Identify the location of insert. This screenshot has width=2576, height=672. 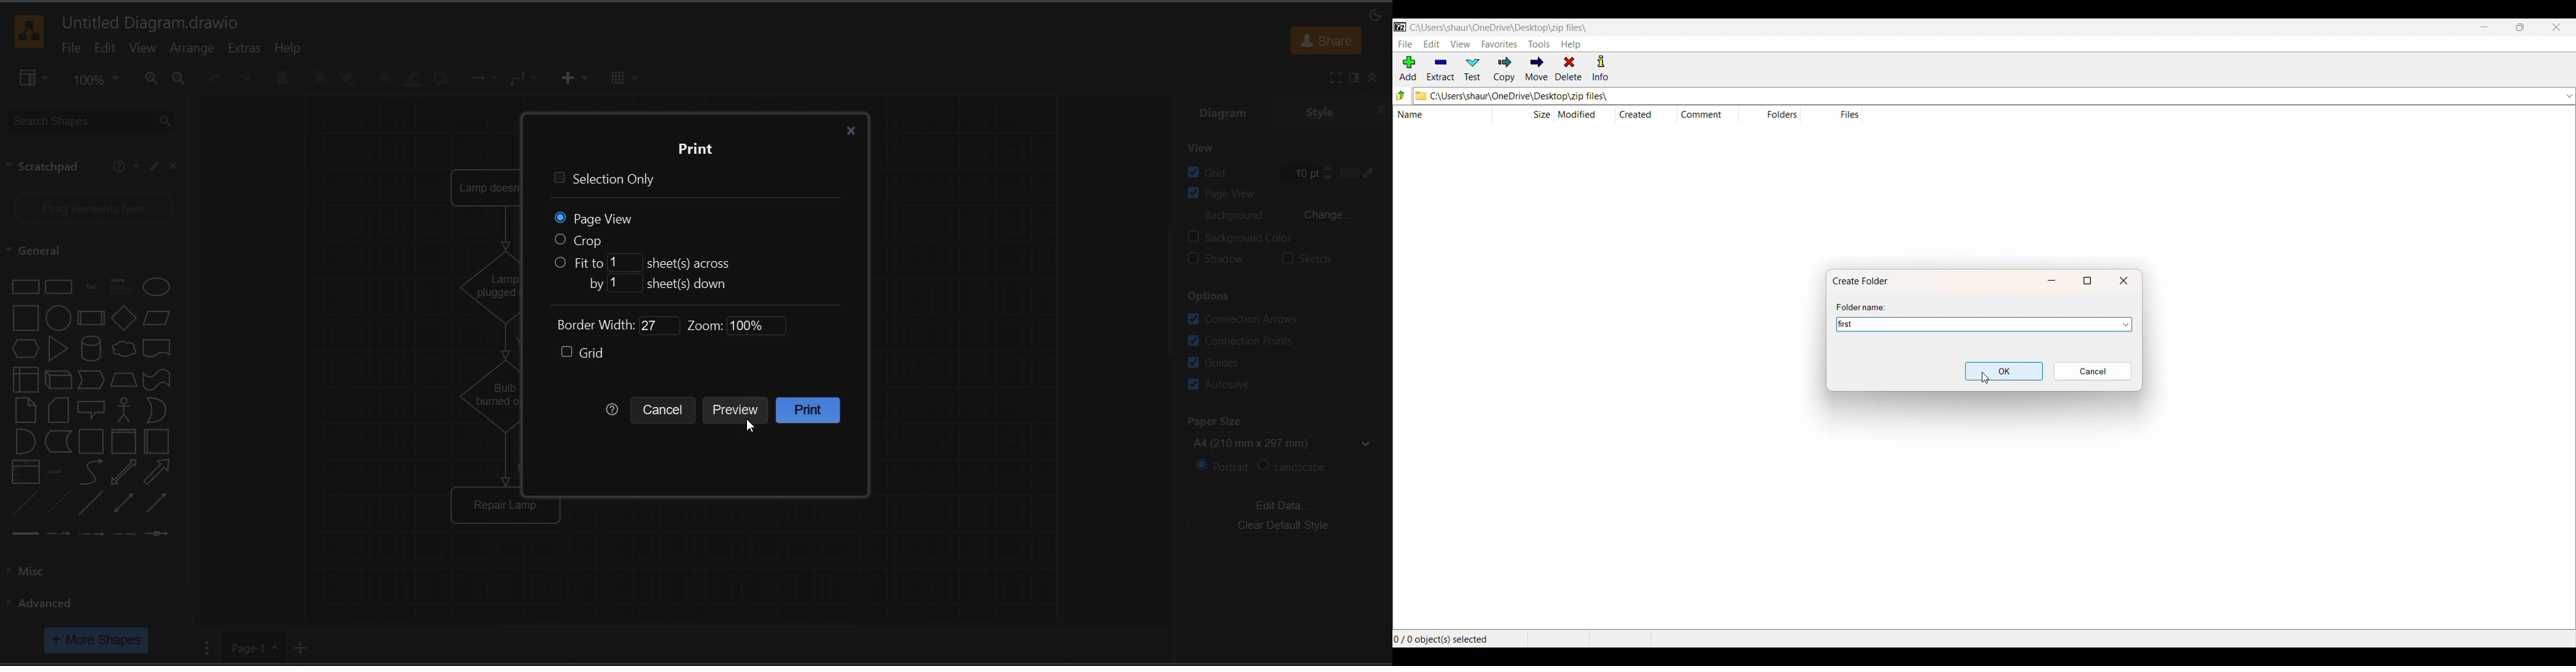
(573, 78).